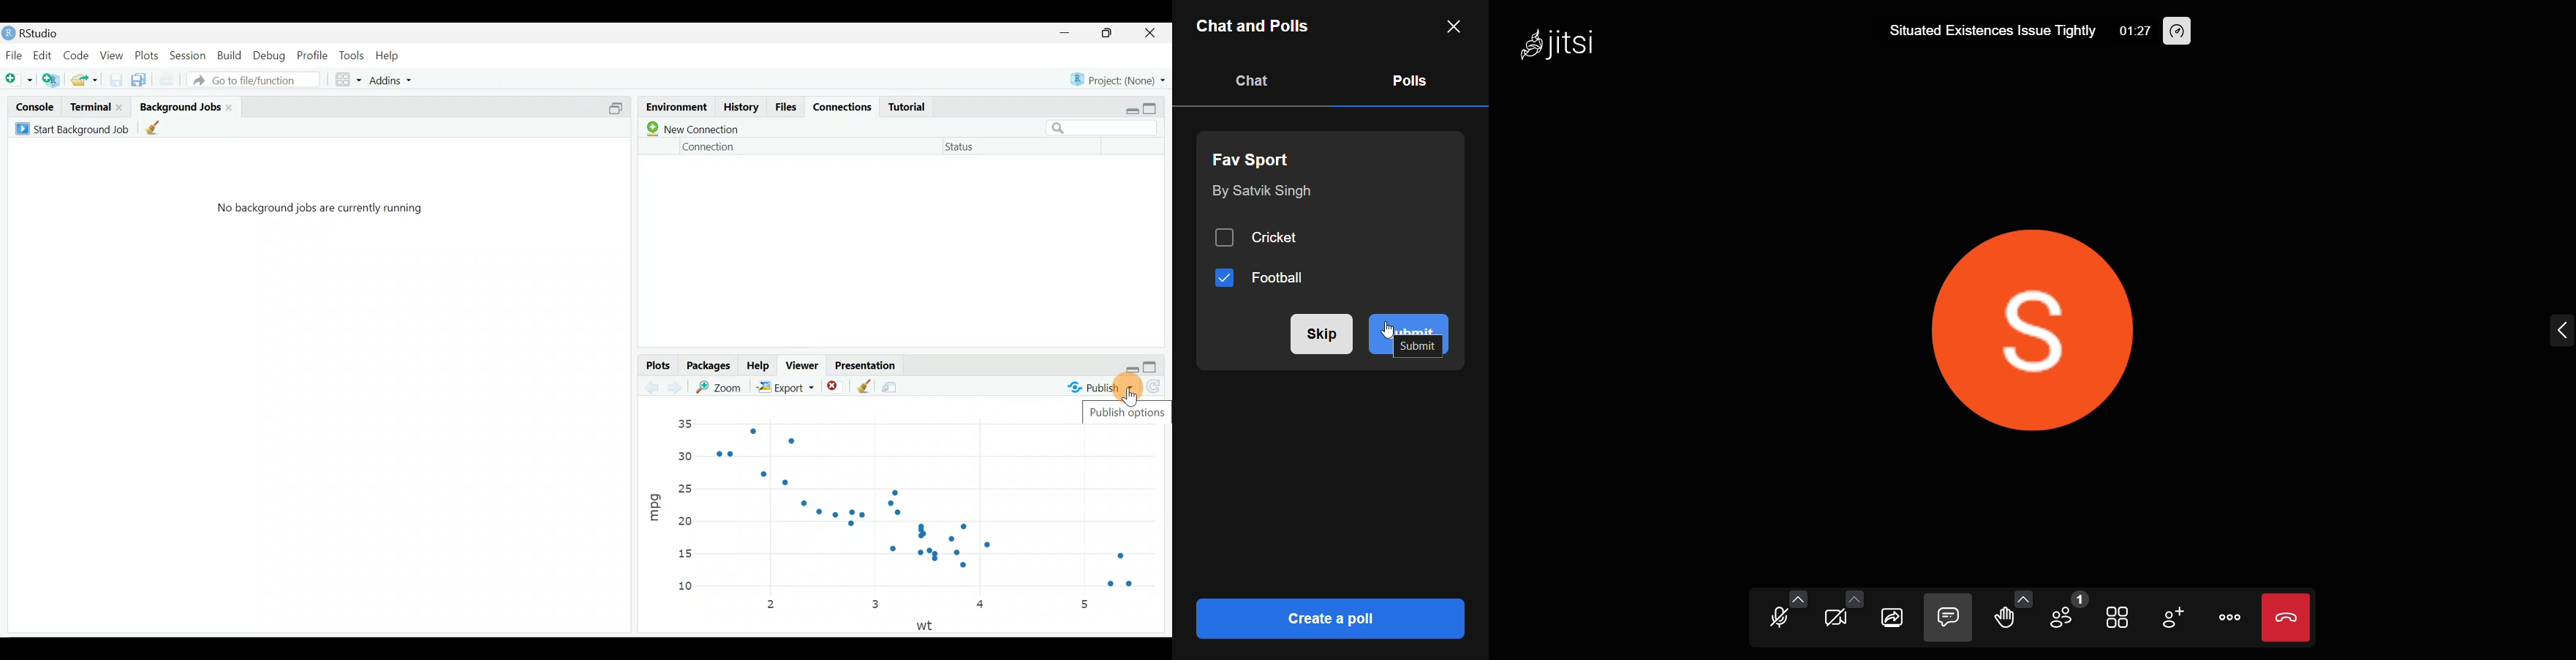 This screenshot has width=2576, height=672. I want to click on Maximize, so click(1157, 367).